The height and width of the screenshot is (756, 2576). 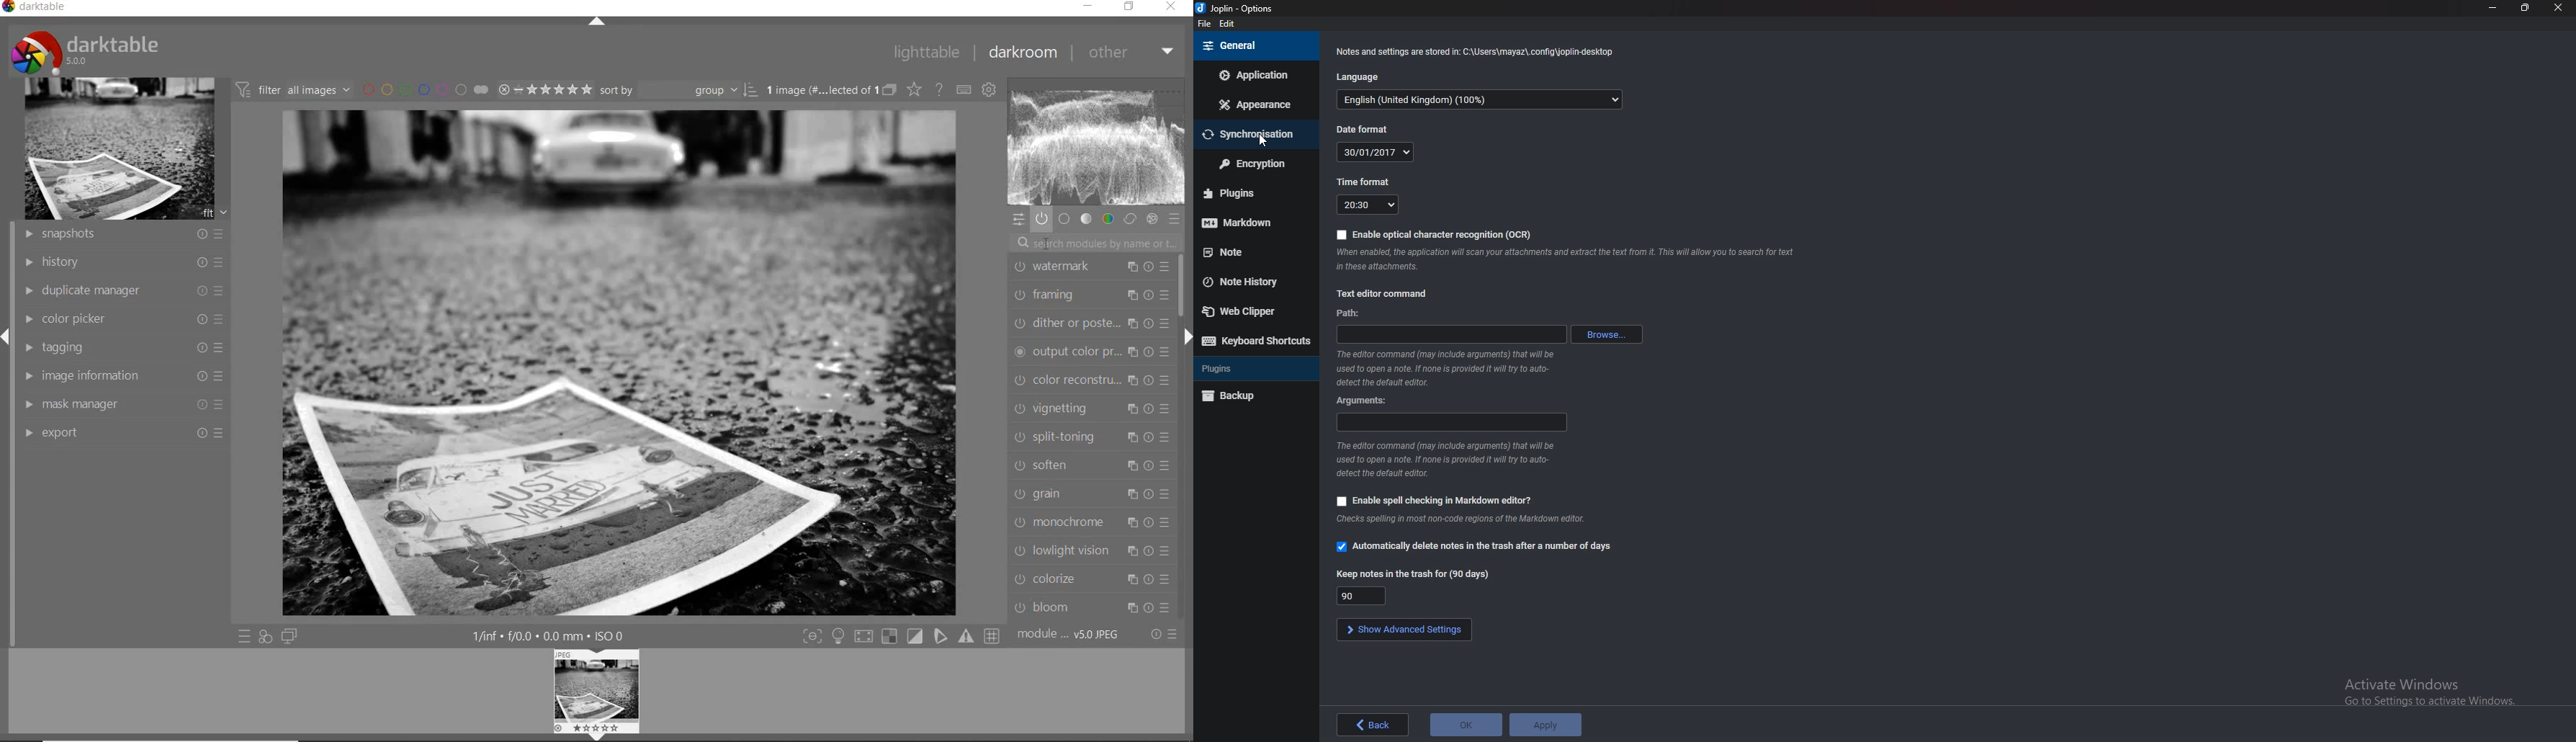 I want to click on bloom, so click(x=1091, y=607).